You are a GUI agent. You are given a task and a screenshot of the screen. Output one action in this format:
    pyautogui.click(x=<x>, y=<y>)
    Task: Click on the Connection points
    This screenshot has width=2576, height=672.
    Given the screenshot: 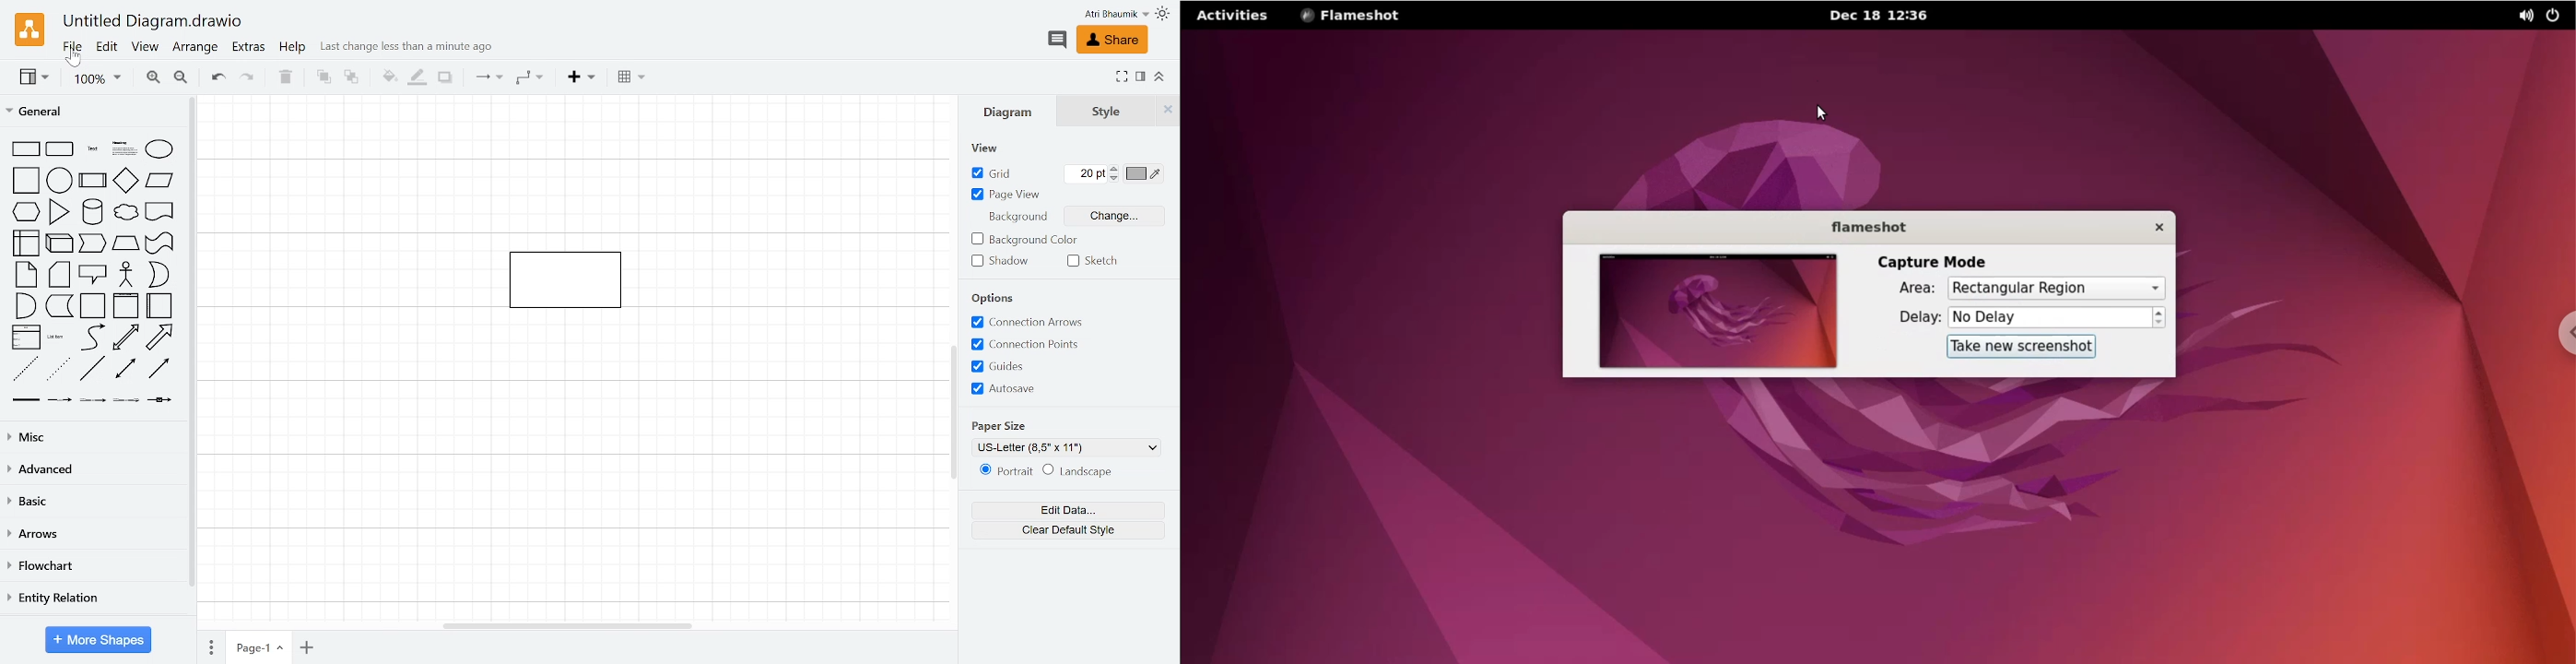 What is the action you would take?
    pyautogui.click(x=1038, y=345)
    